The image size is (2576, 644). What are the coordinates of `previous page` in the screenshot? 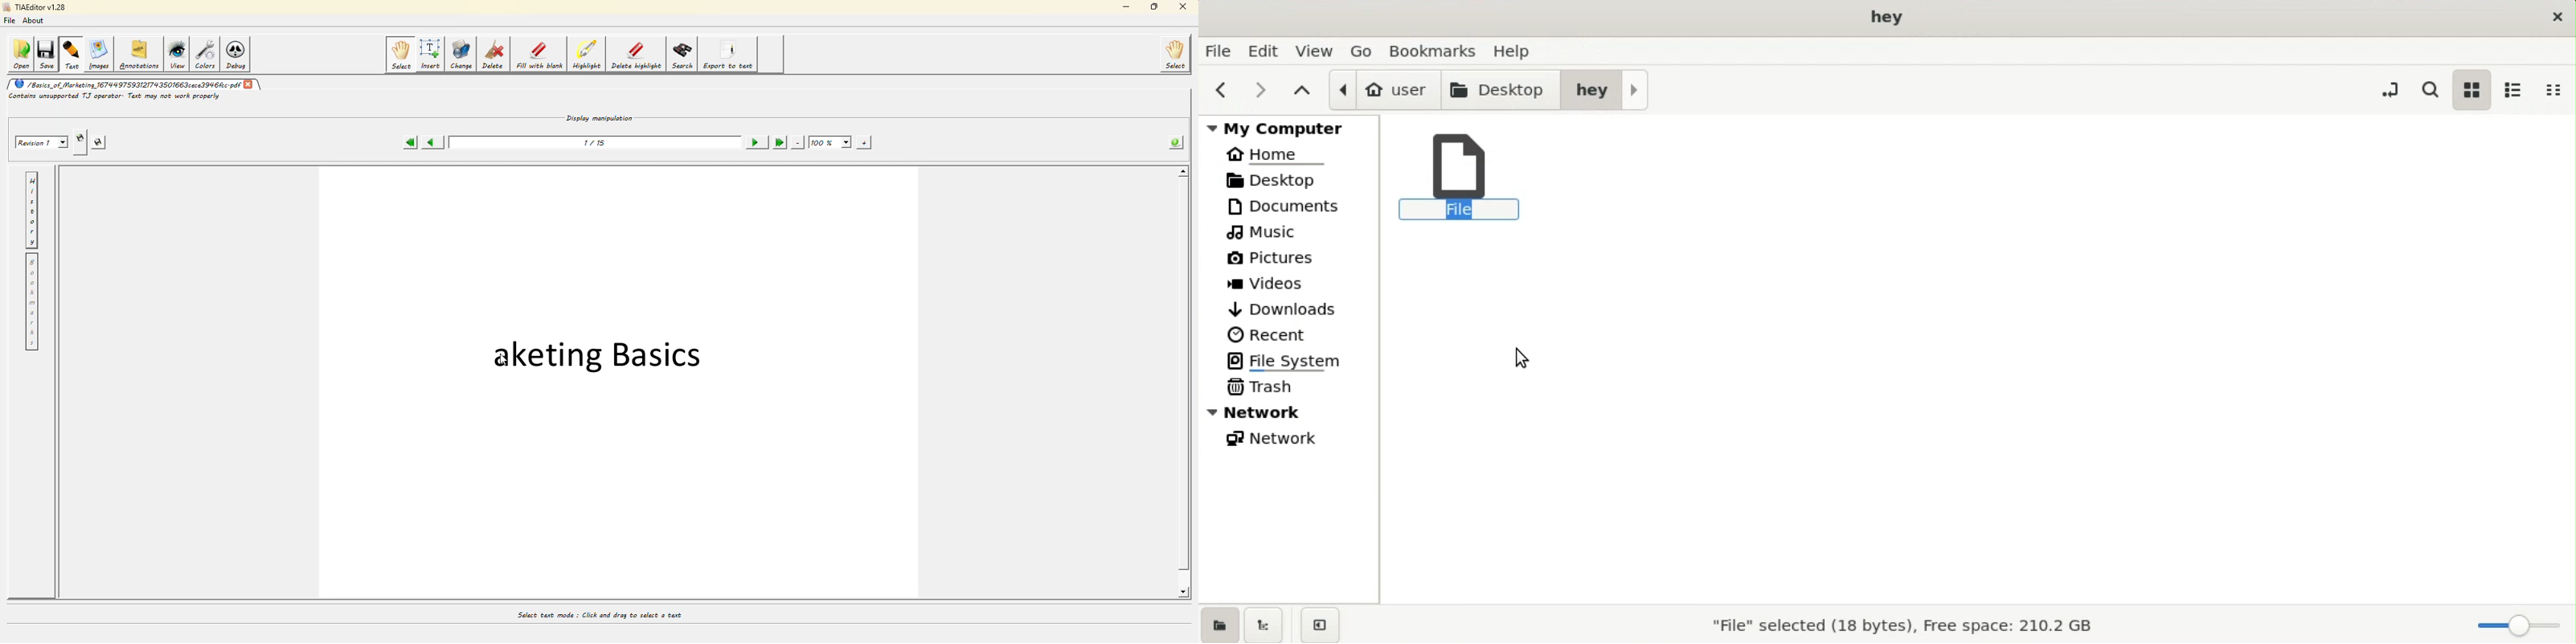 It's located at (431, 143).